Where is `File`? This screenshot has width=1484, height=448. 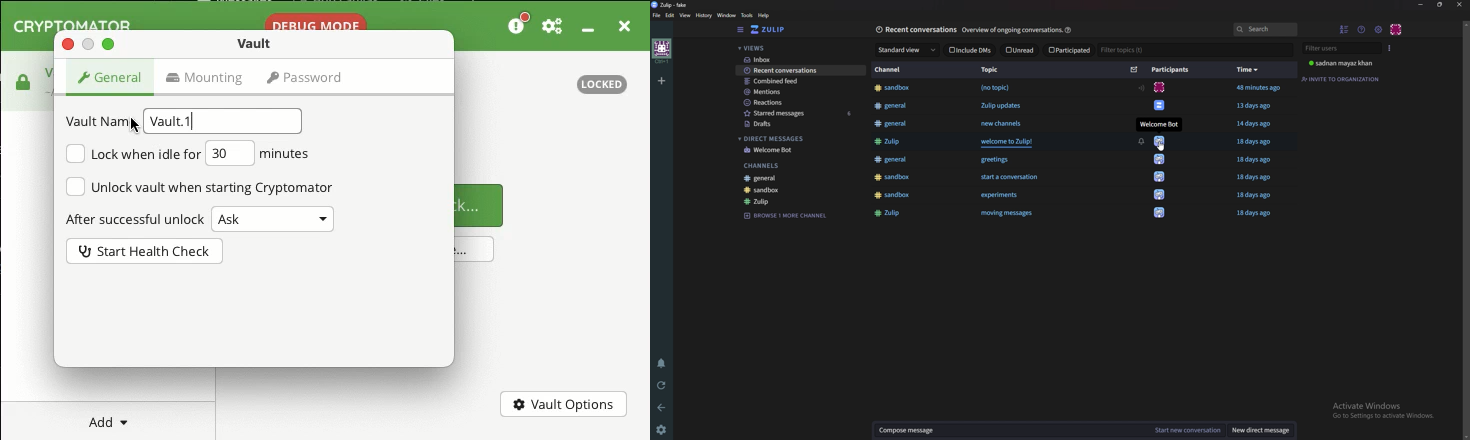
File is located at coordinates (656, 15).